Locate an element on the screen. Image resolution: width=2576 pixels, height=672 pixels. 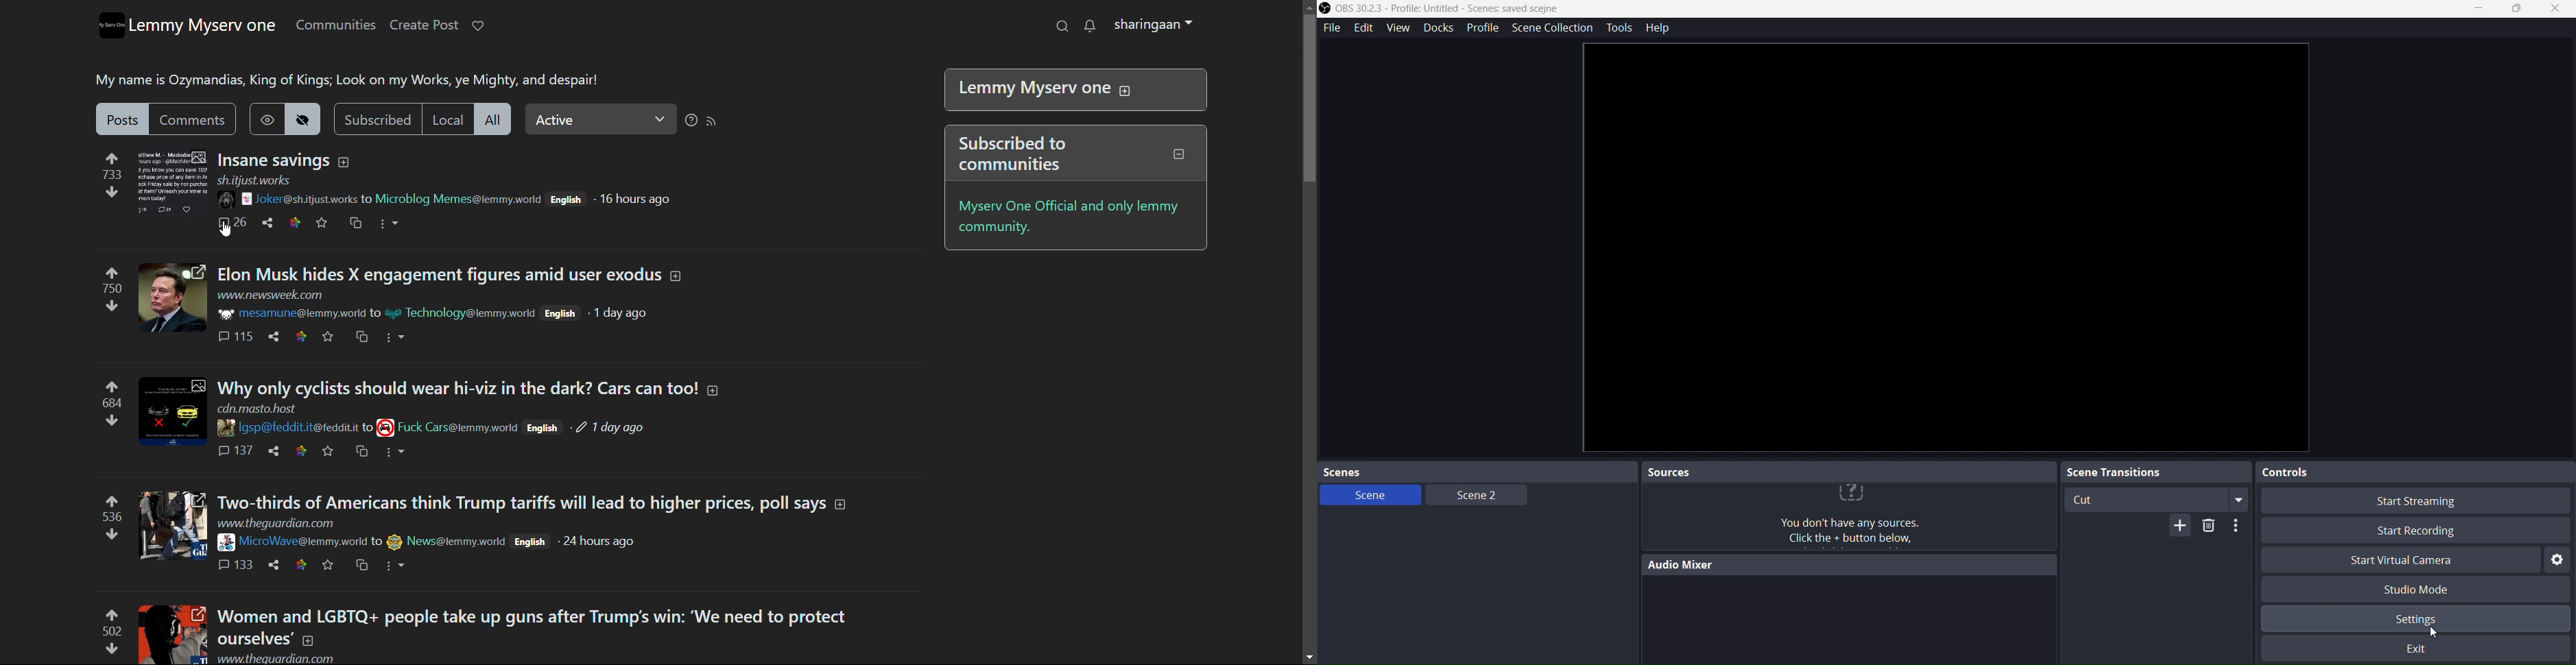
username is located at coordinates (299, 428).